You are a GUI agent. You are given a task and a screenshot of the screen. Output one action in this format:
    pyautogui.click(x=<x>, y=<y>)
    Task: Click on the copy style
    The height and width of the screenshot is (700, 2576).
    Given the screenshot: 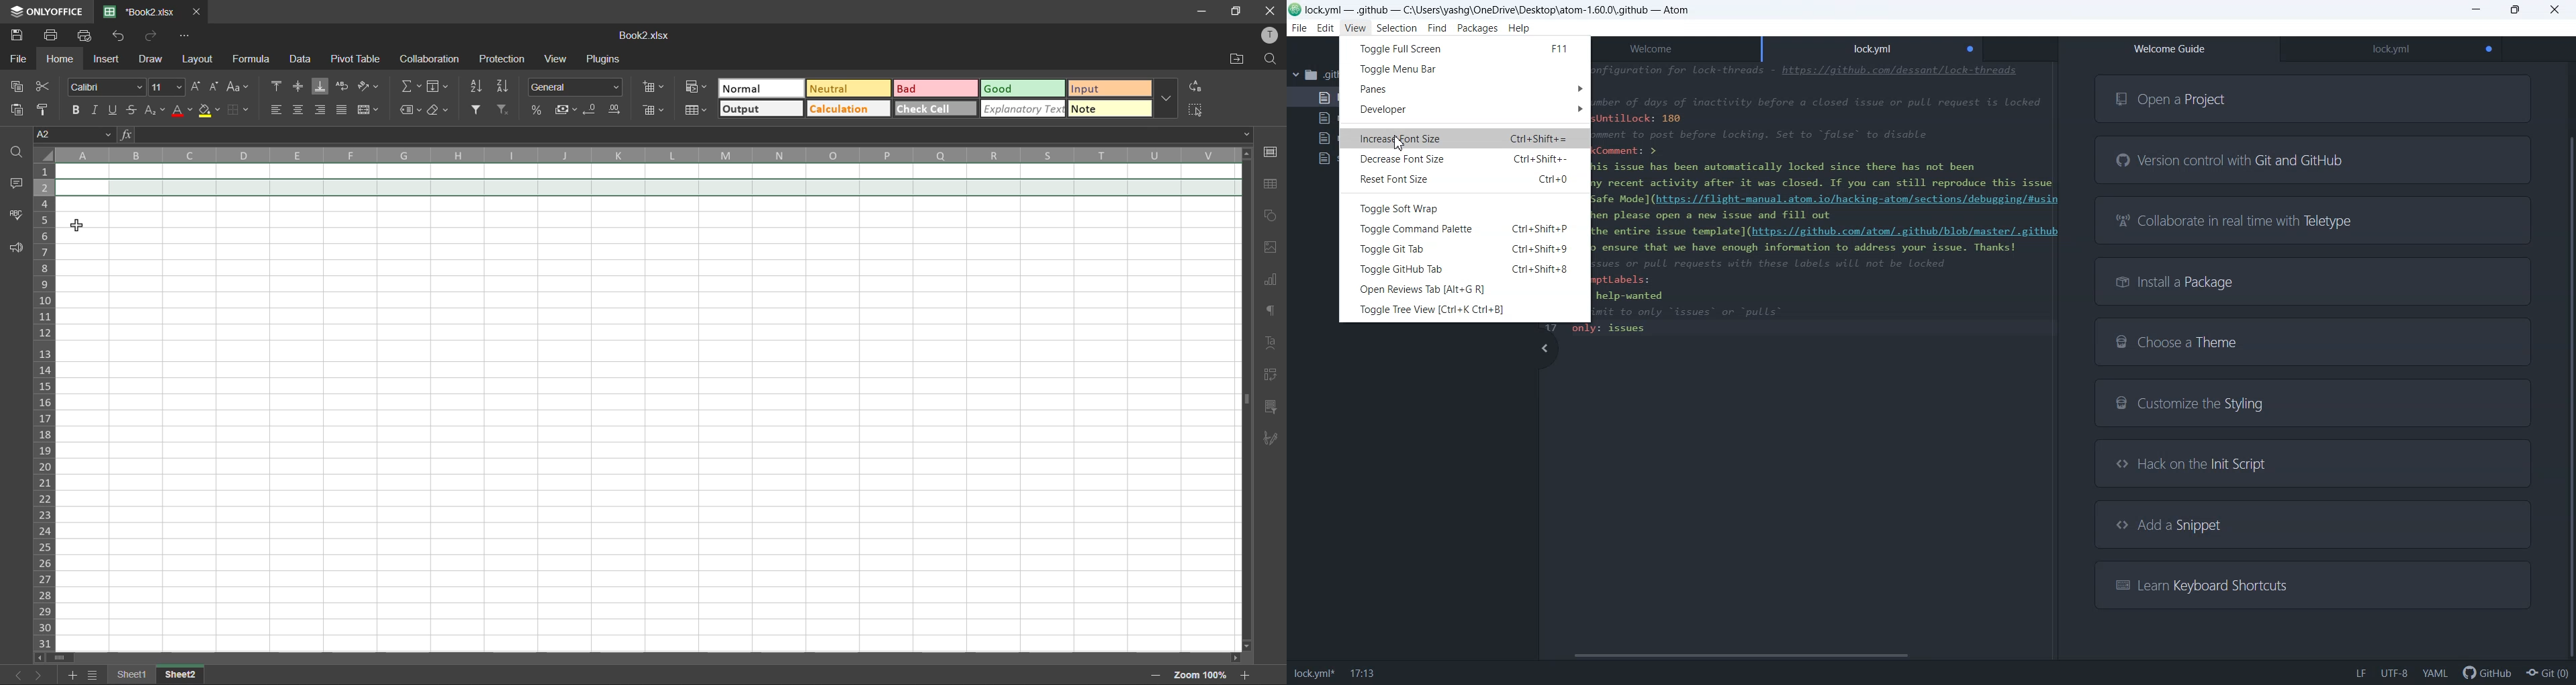 What is the action you would take?
    pyautogui.click(x=48, y=110)
    